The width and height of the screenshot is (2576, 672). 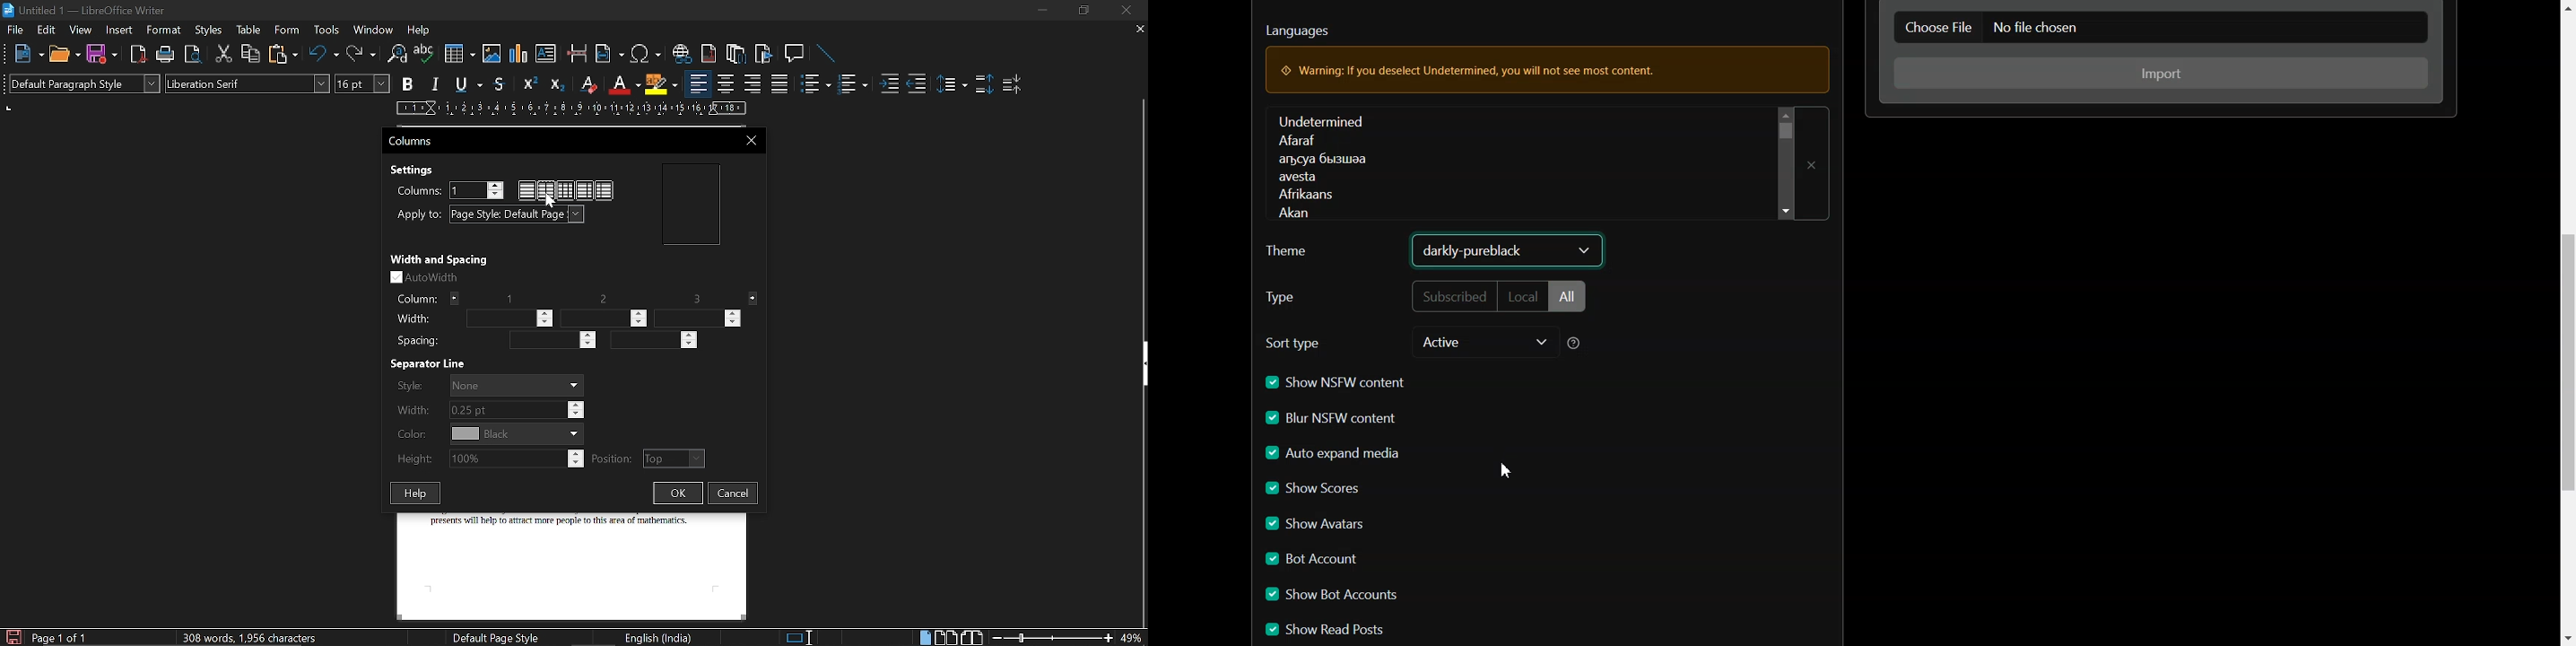 I want to click on Spacing 2, so click(x=650, y=341).